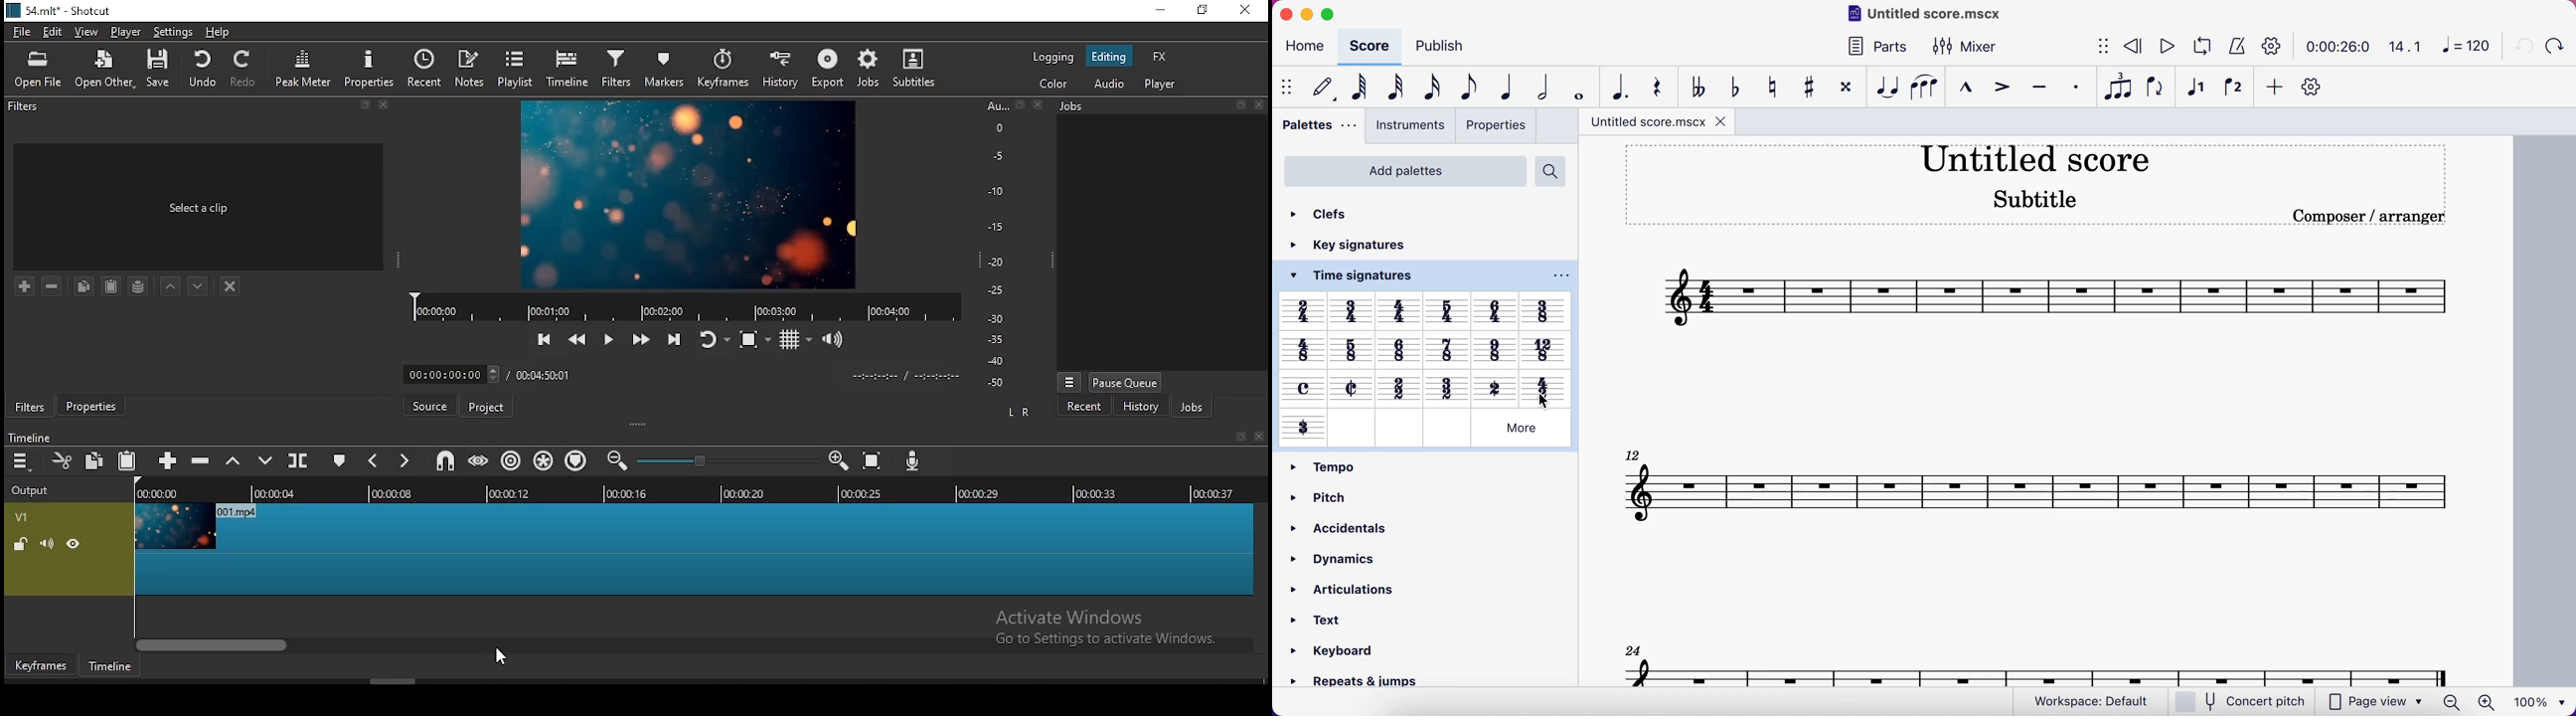 Image resolution: width=2576 pixels, height=728 pixels. Describe the element at coordinates (1109, 57) in the screenshot. I see `editing` at that location.